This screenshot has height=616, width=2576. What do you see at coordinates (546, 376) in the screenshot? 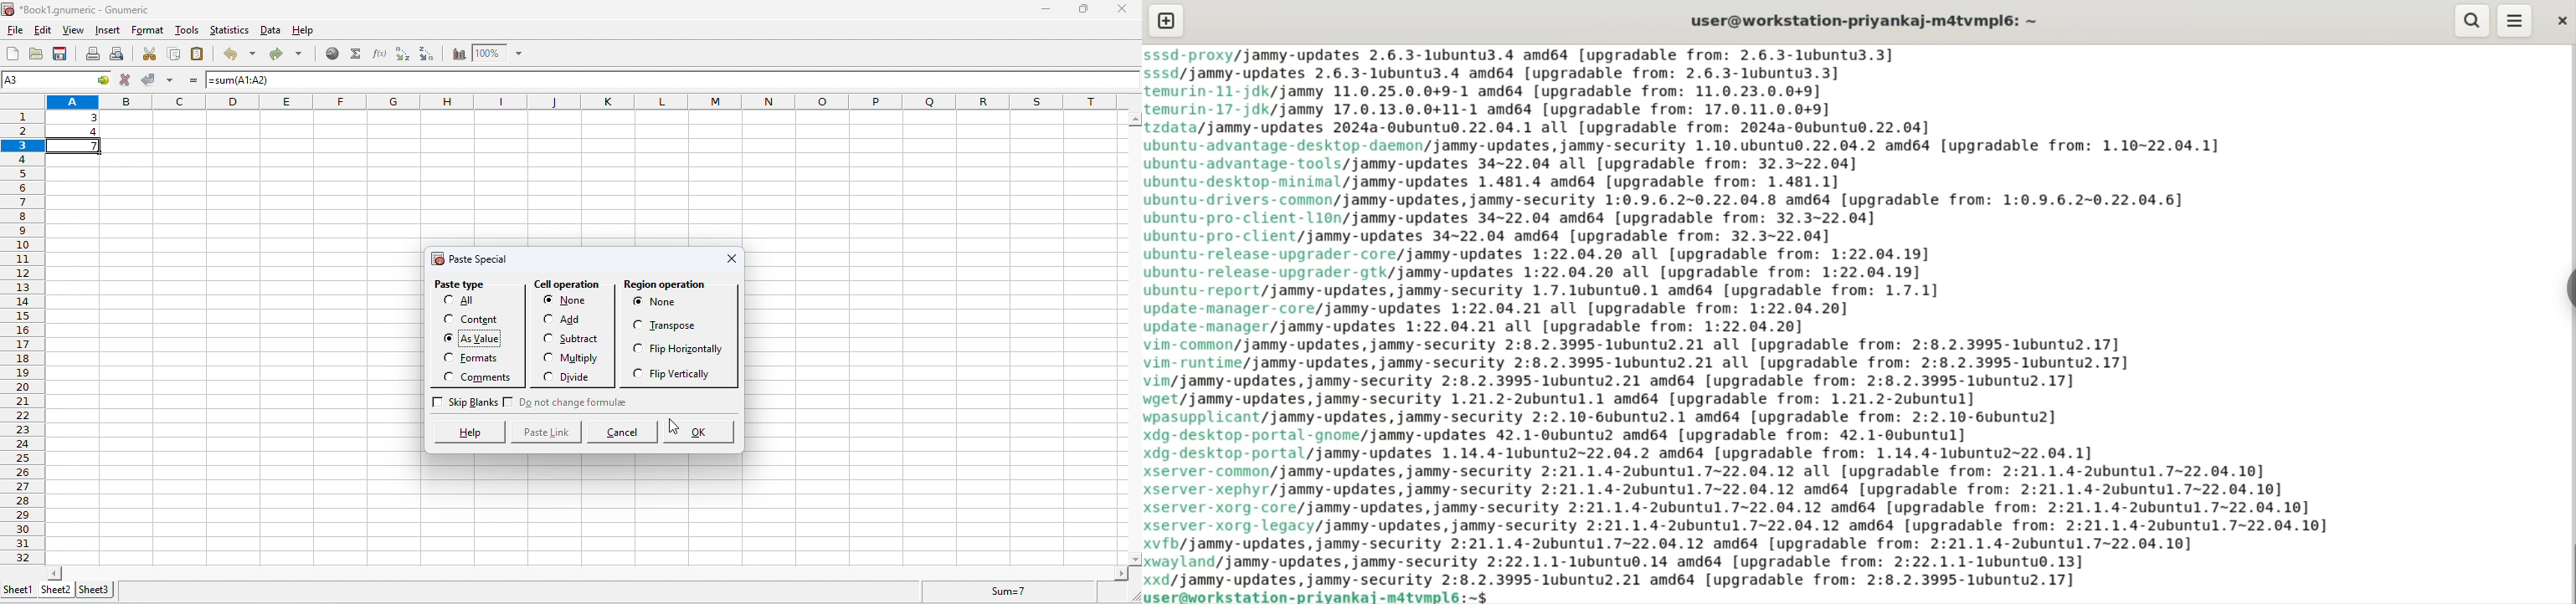
I see `Checkbox` at bounding box center [546, 376].